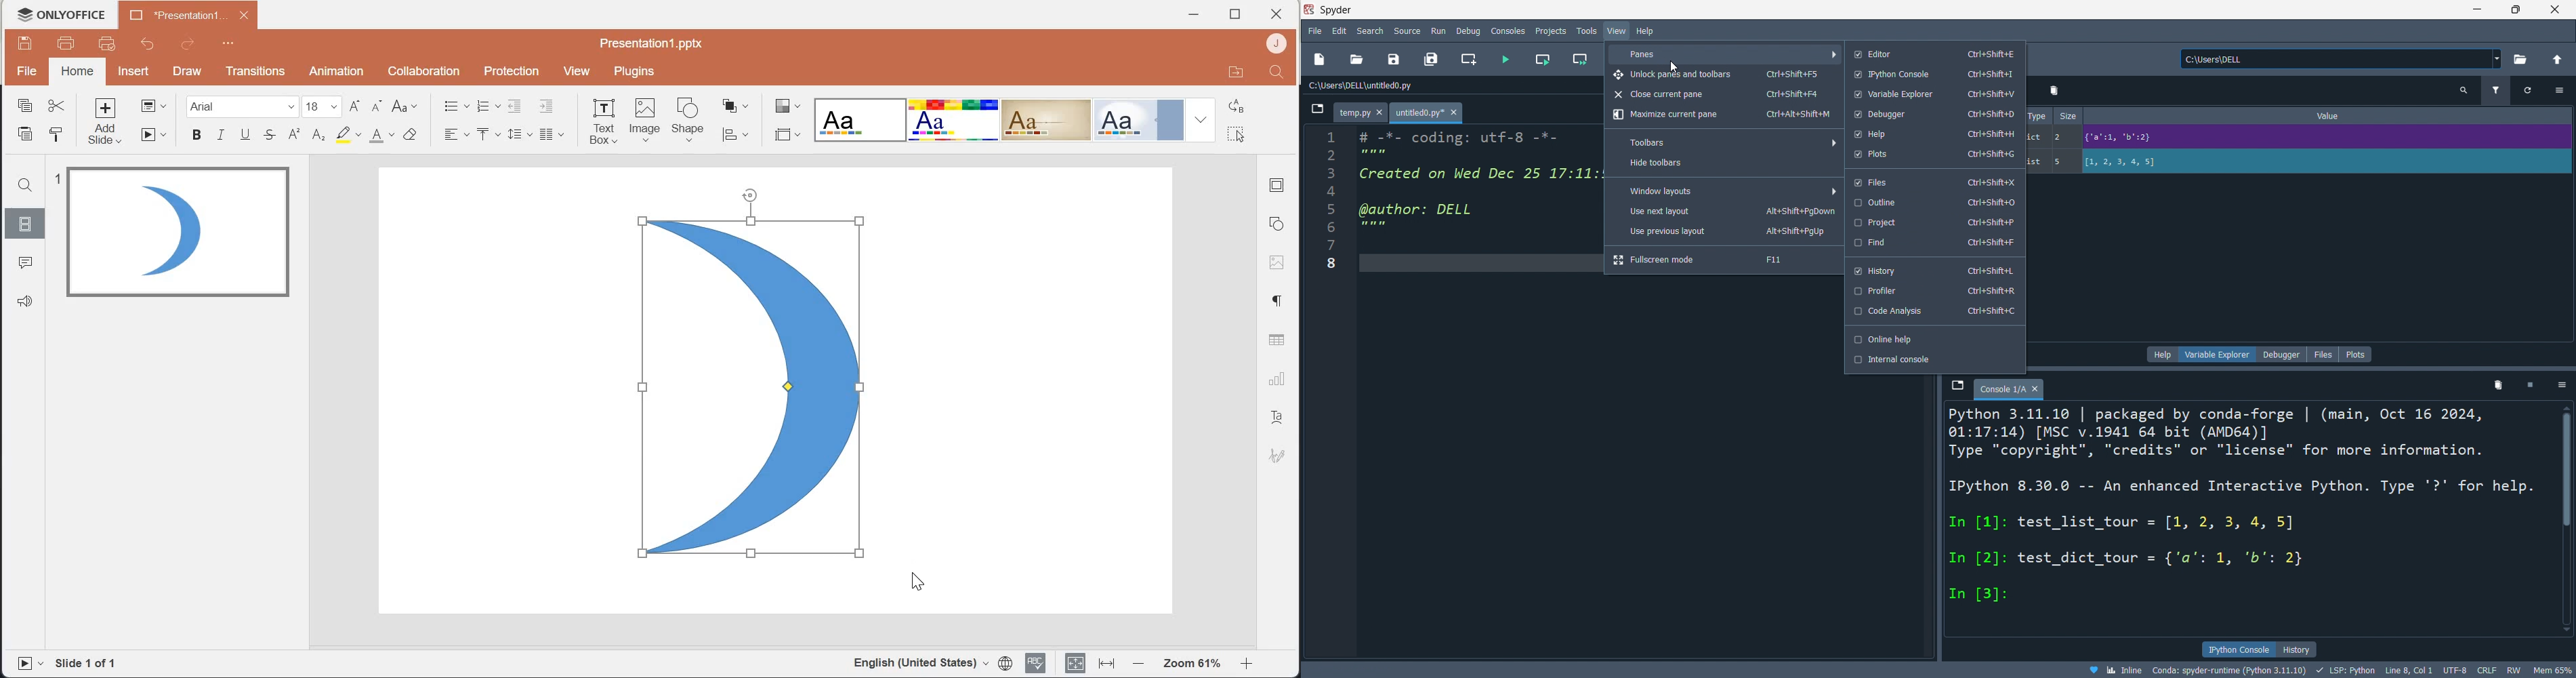  What do you see at coordinates (186, 43) in the screenshot?
I see `Redo` at bounding box center [186, 43].